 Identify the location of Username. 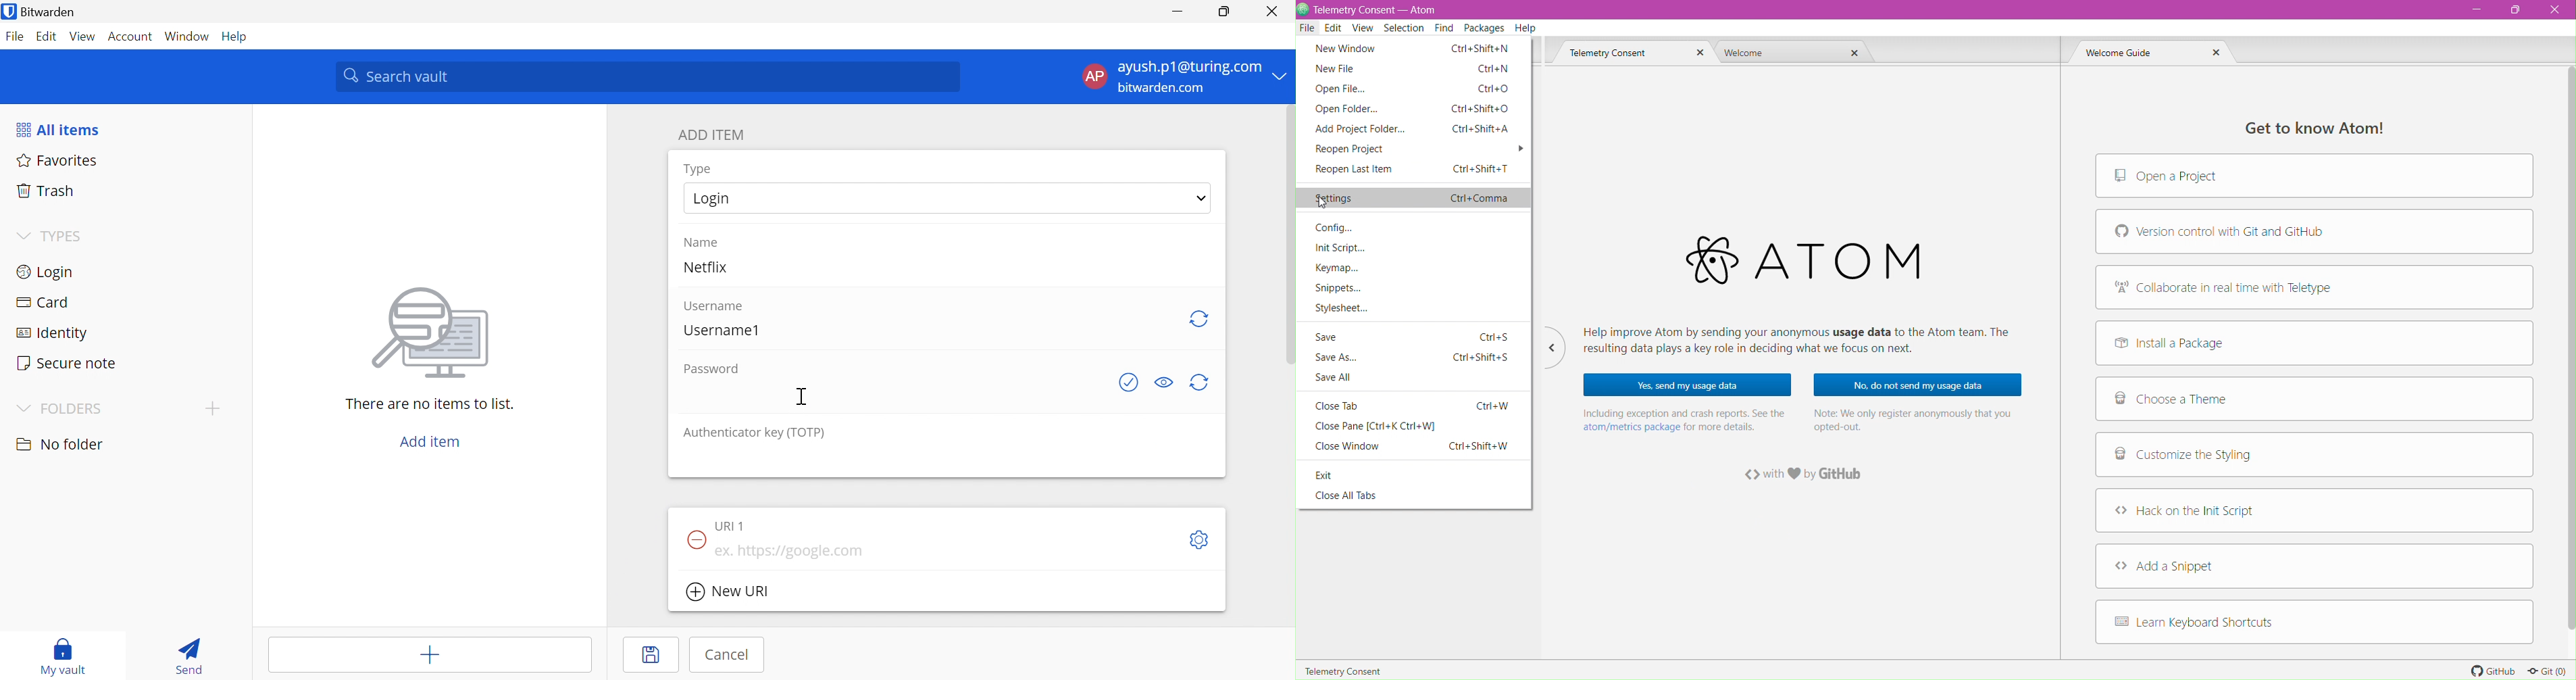
(714, 307).